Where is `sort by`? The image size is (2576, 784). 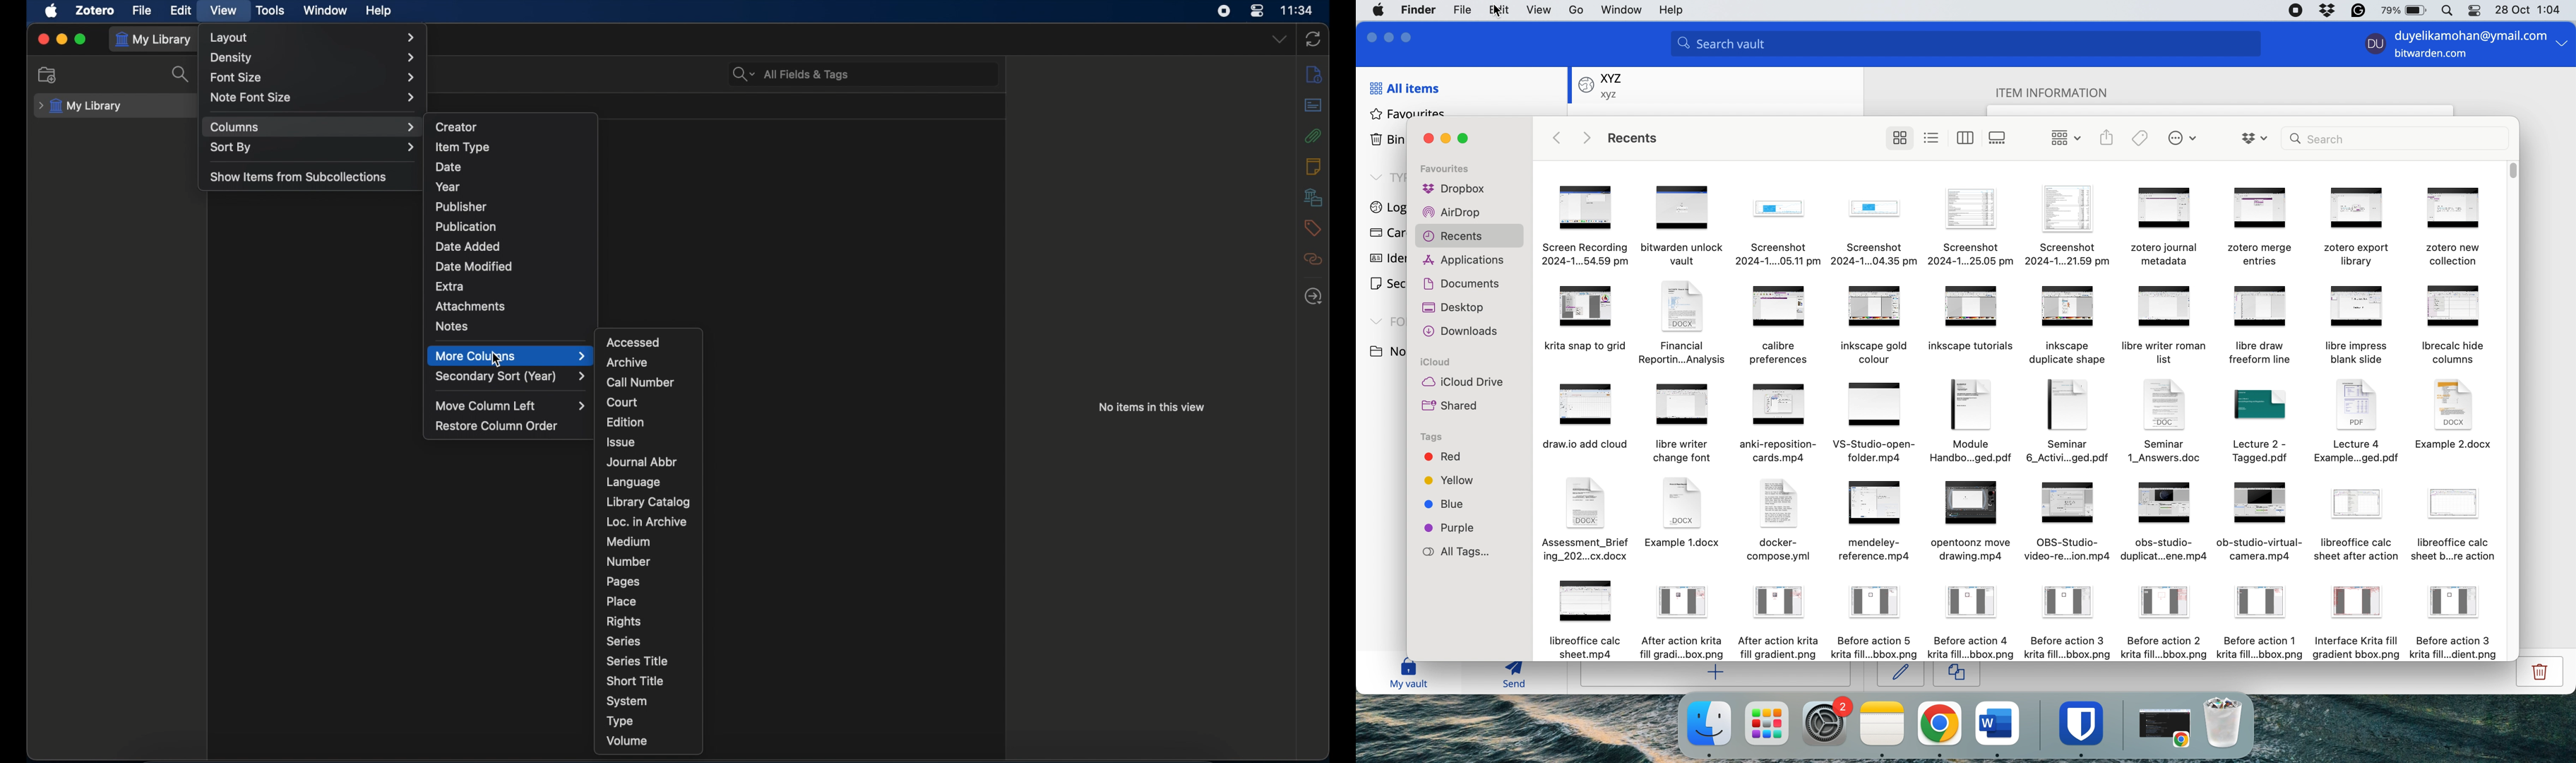 sort by is located at coordinates (313, 147).